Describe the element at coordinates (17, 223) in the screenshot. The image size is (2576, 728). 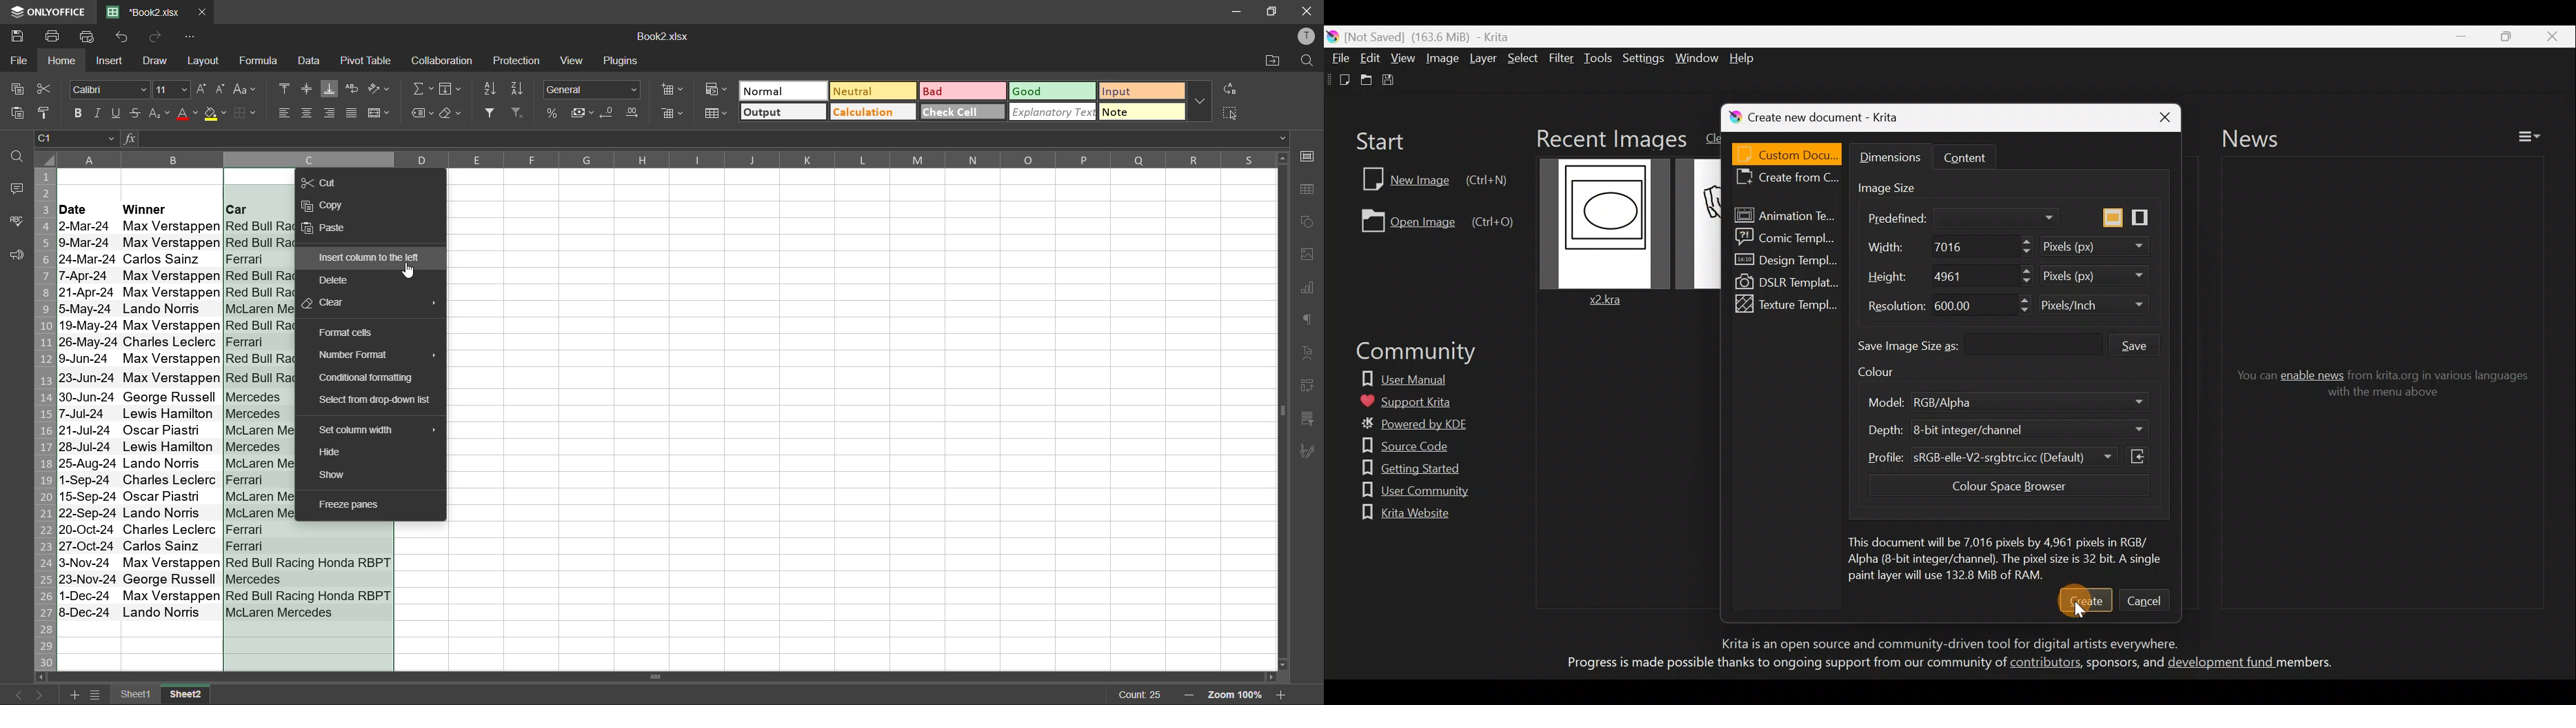
I see `spellcheck` at that location.